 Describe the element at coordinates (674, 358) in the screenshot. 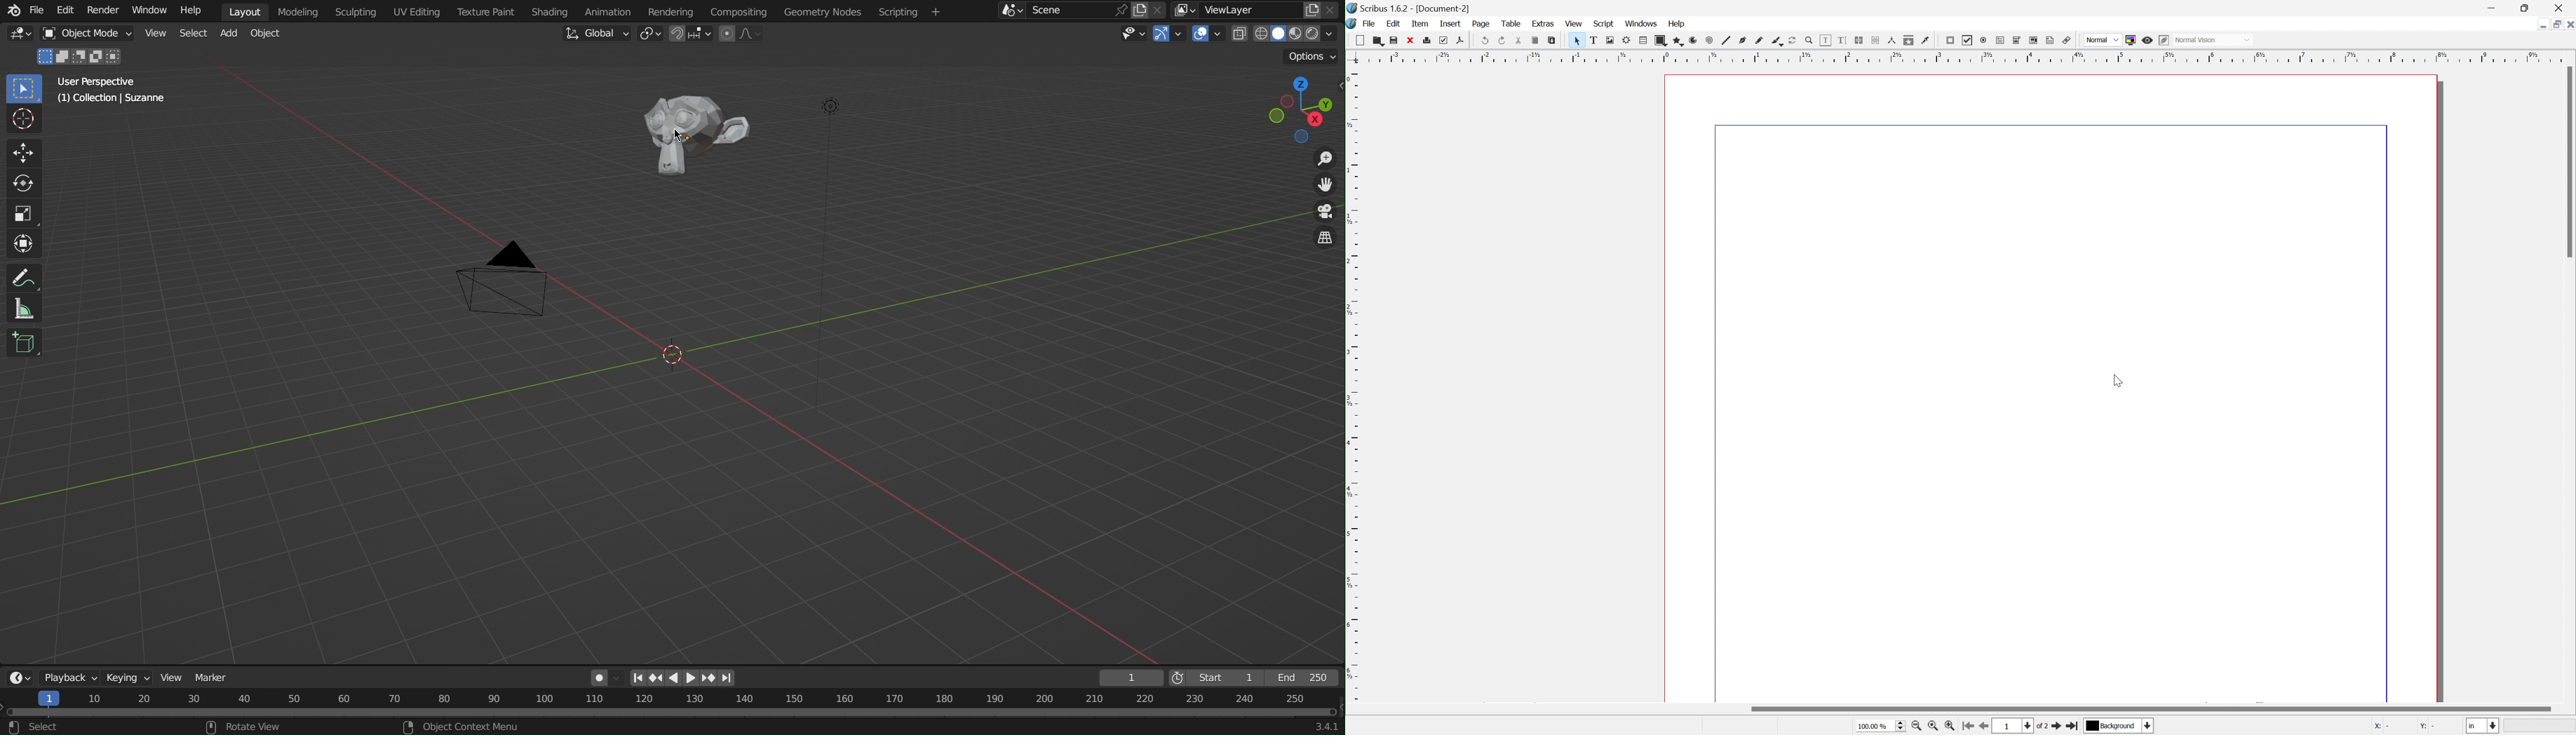

I see `Center Cursor` at that location.